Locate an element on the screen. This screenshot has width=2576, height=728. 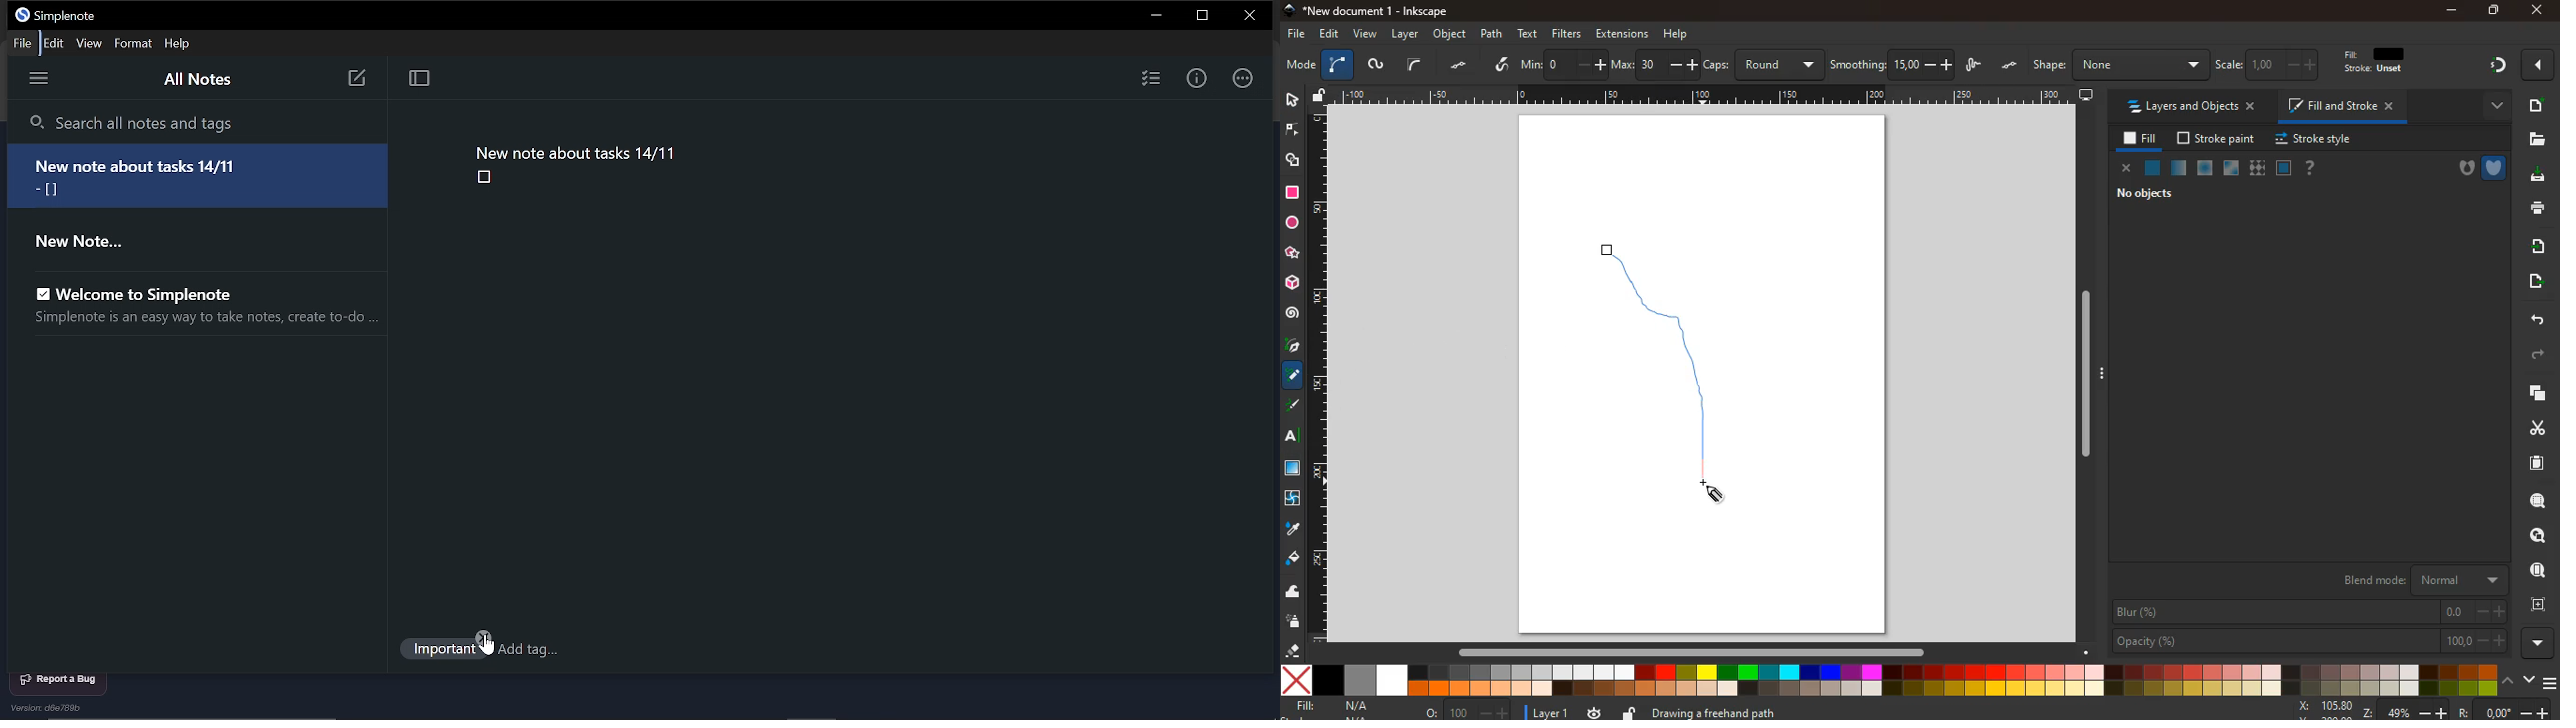
Insert checklist is located at coordinates (1151, 77).